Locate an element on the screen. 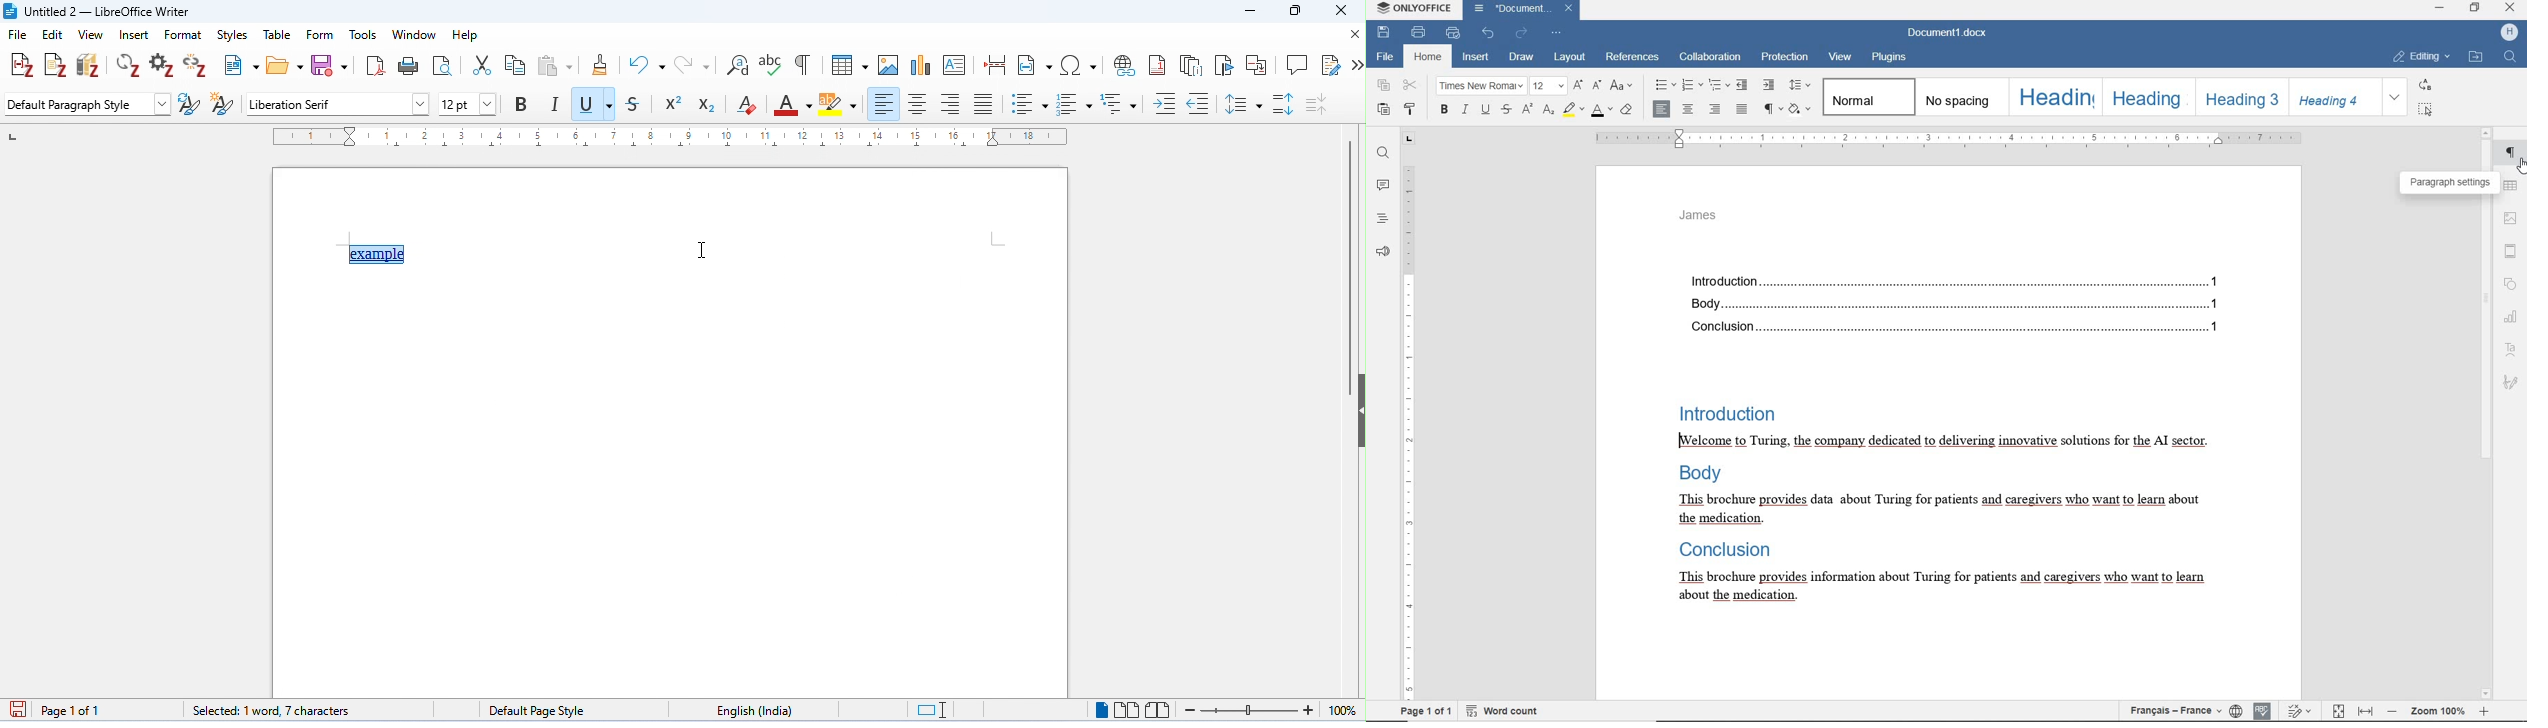  insert cross reference is located at coordinates (1258, 65).